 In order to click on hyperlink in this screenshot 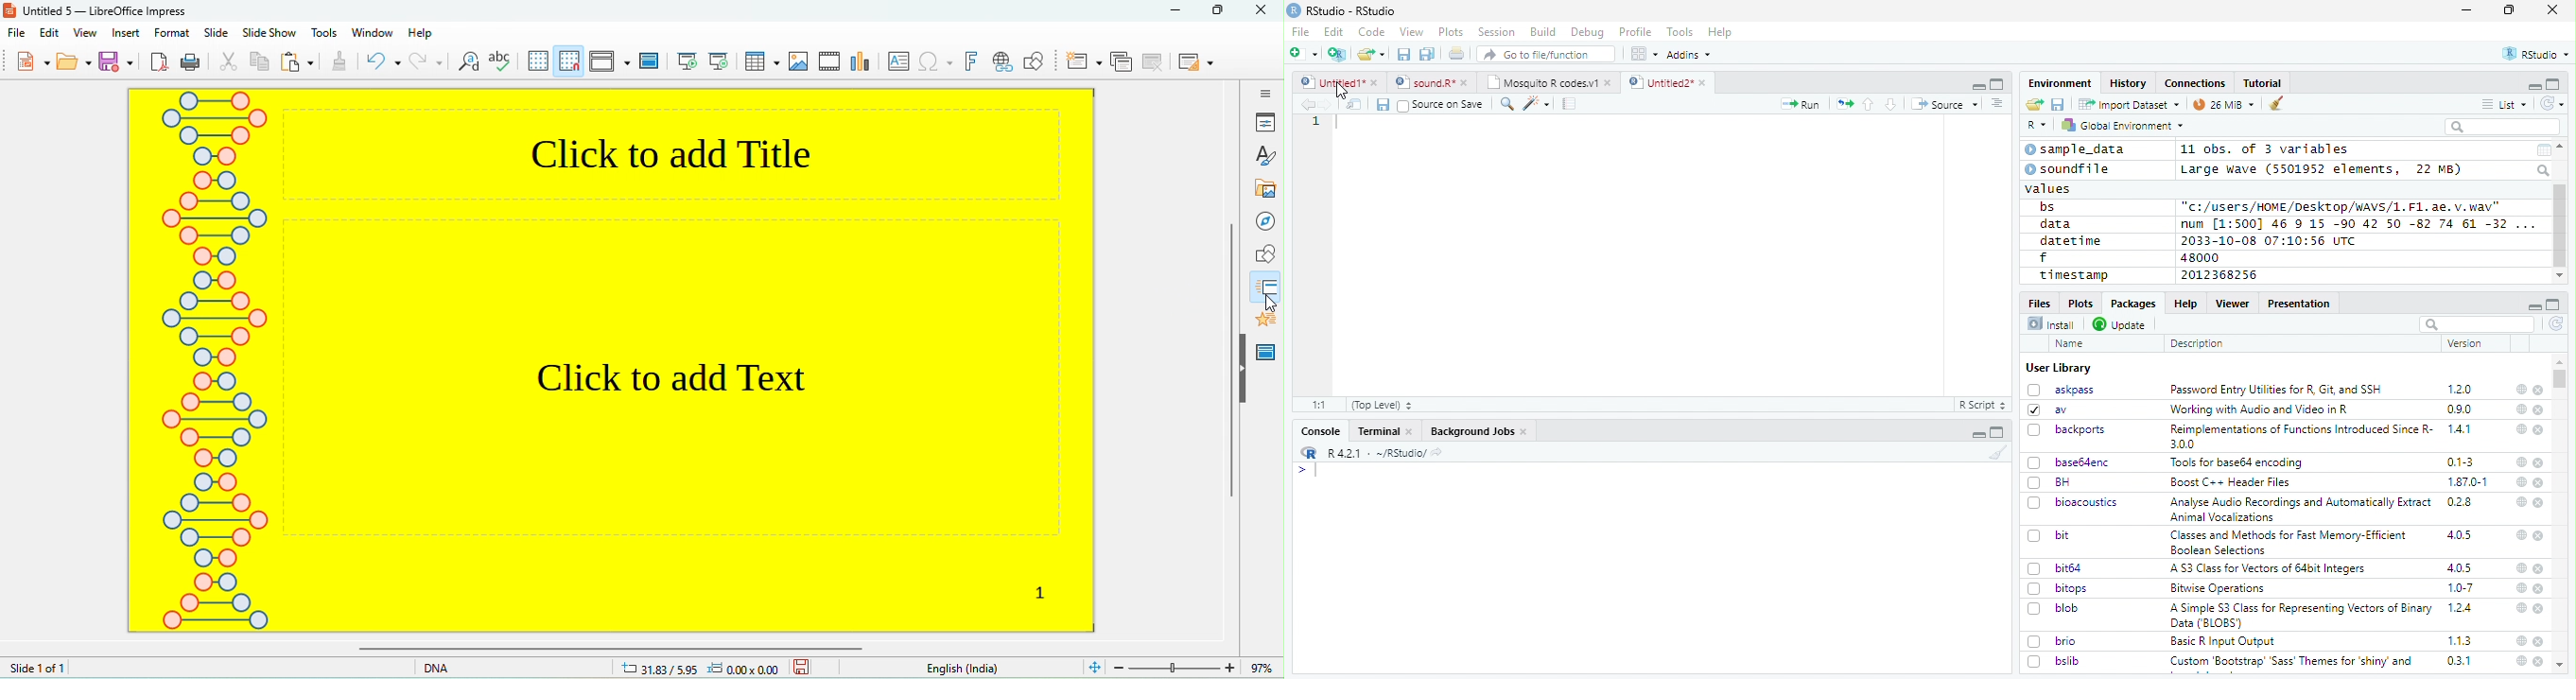, I will do `click(998, 64)`.